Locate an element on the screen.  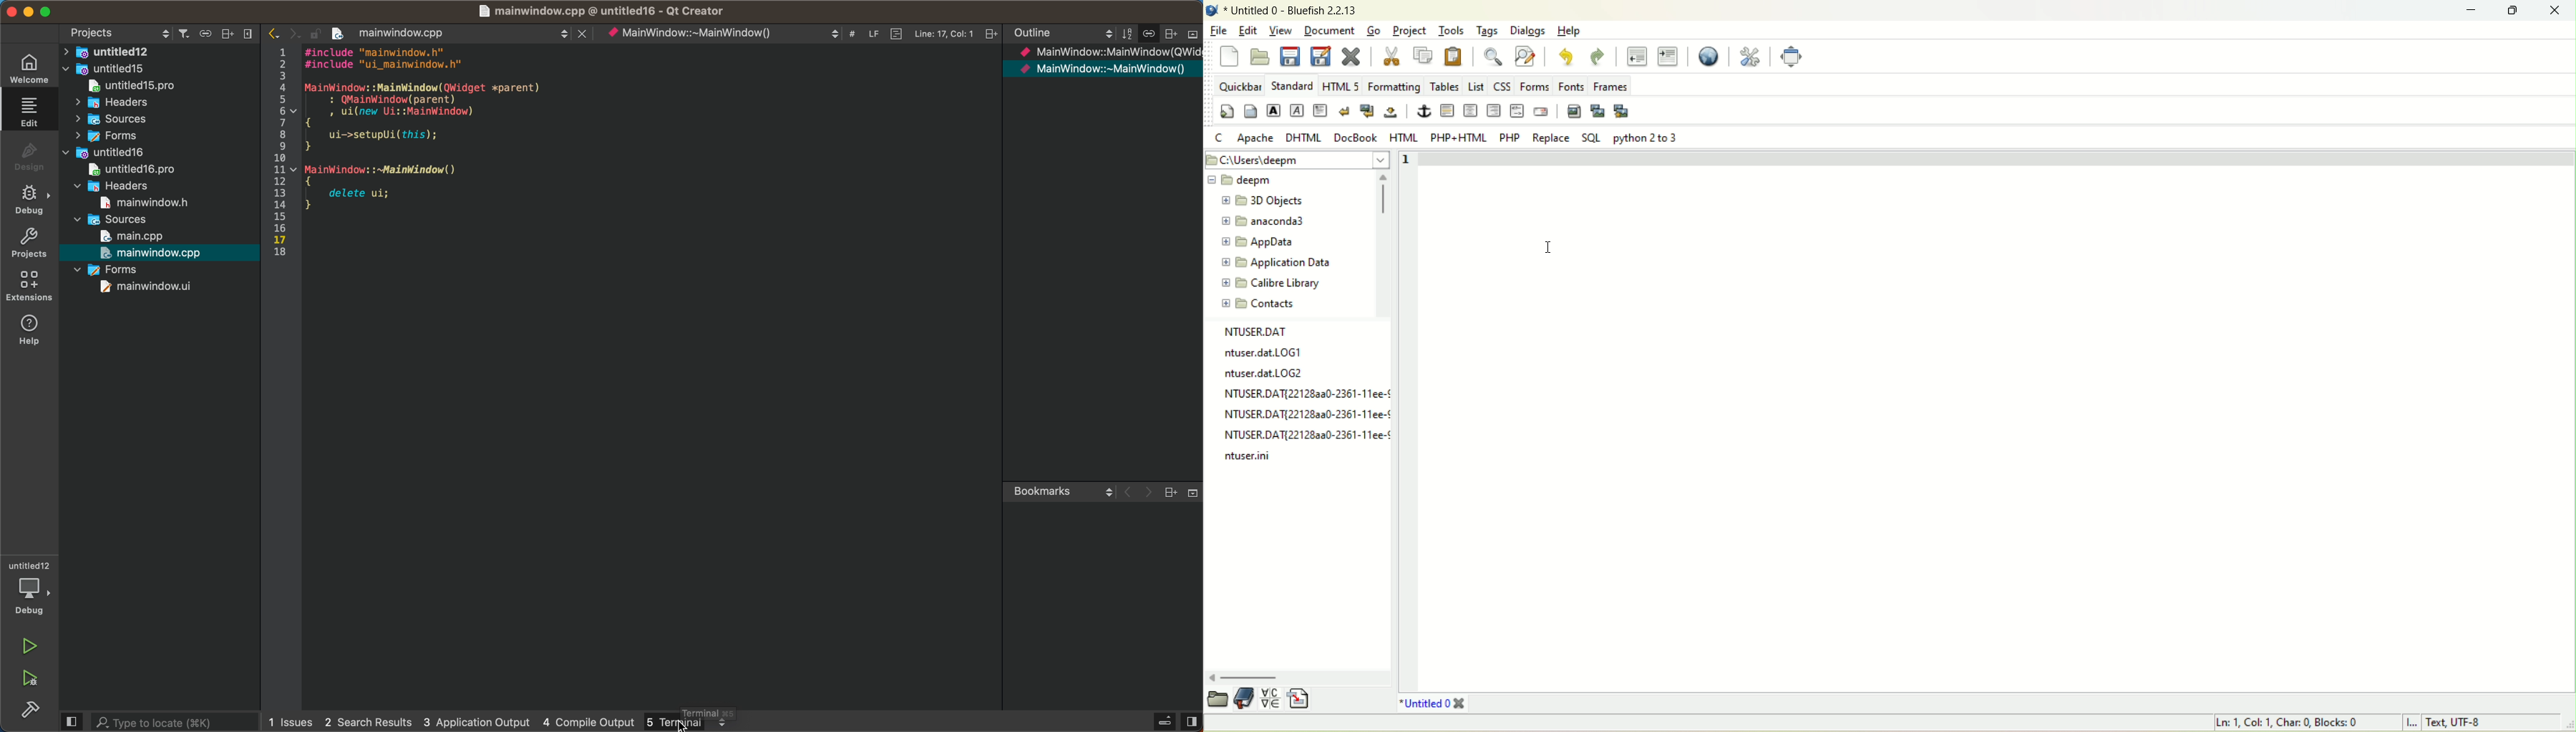
emphasis is located at coordinates (1297, 111).